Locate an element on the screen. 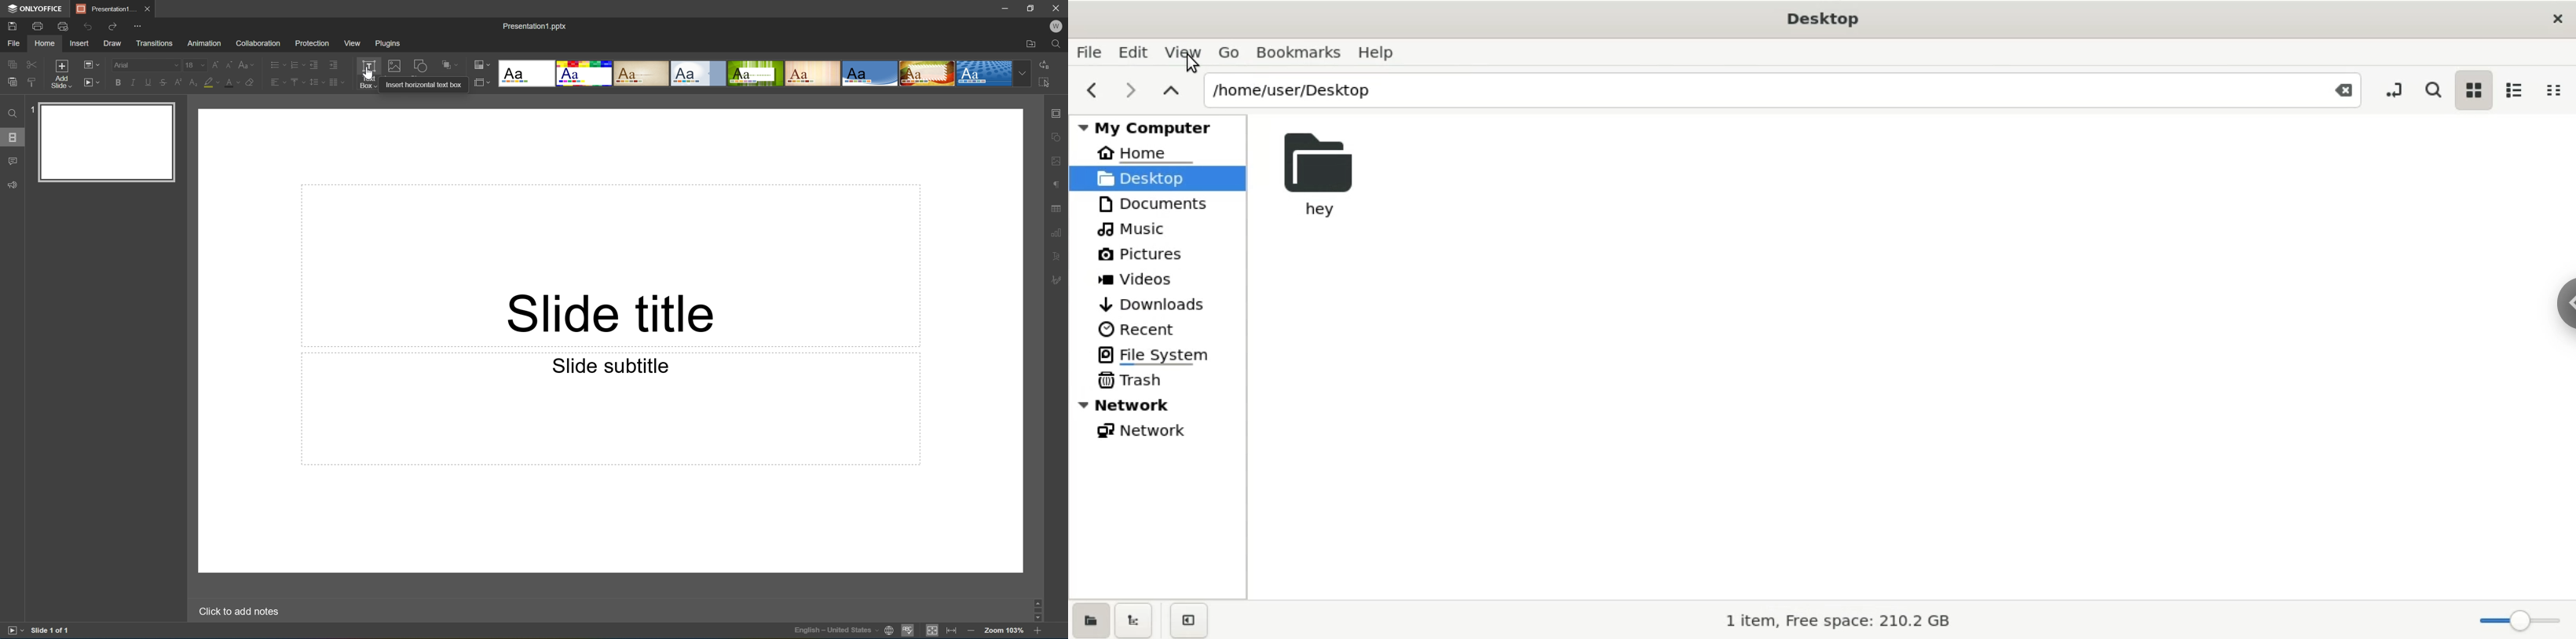  Arrange shape is located at coordinates (452, 65).